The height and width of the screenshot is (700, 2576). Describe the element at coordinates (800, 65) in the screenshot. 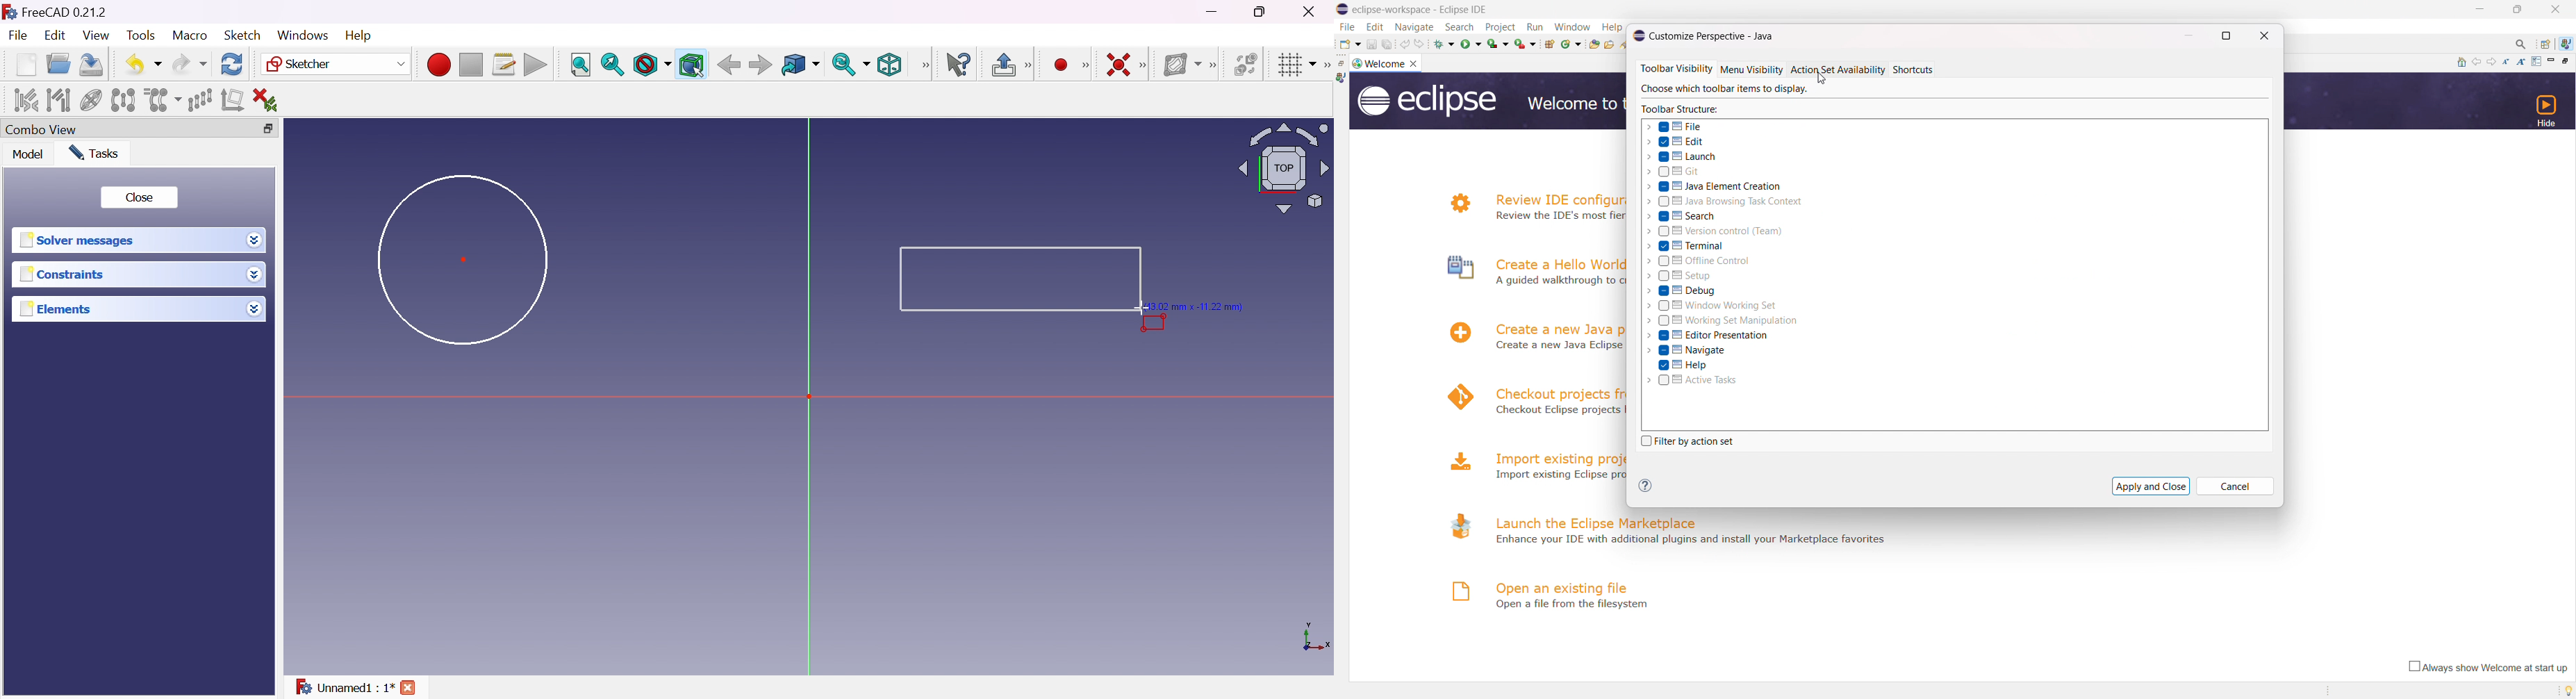

I see `Go to linked object` at that location.